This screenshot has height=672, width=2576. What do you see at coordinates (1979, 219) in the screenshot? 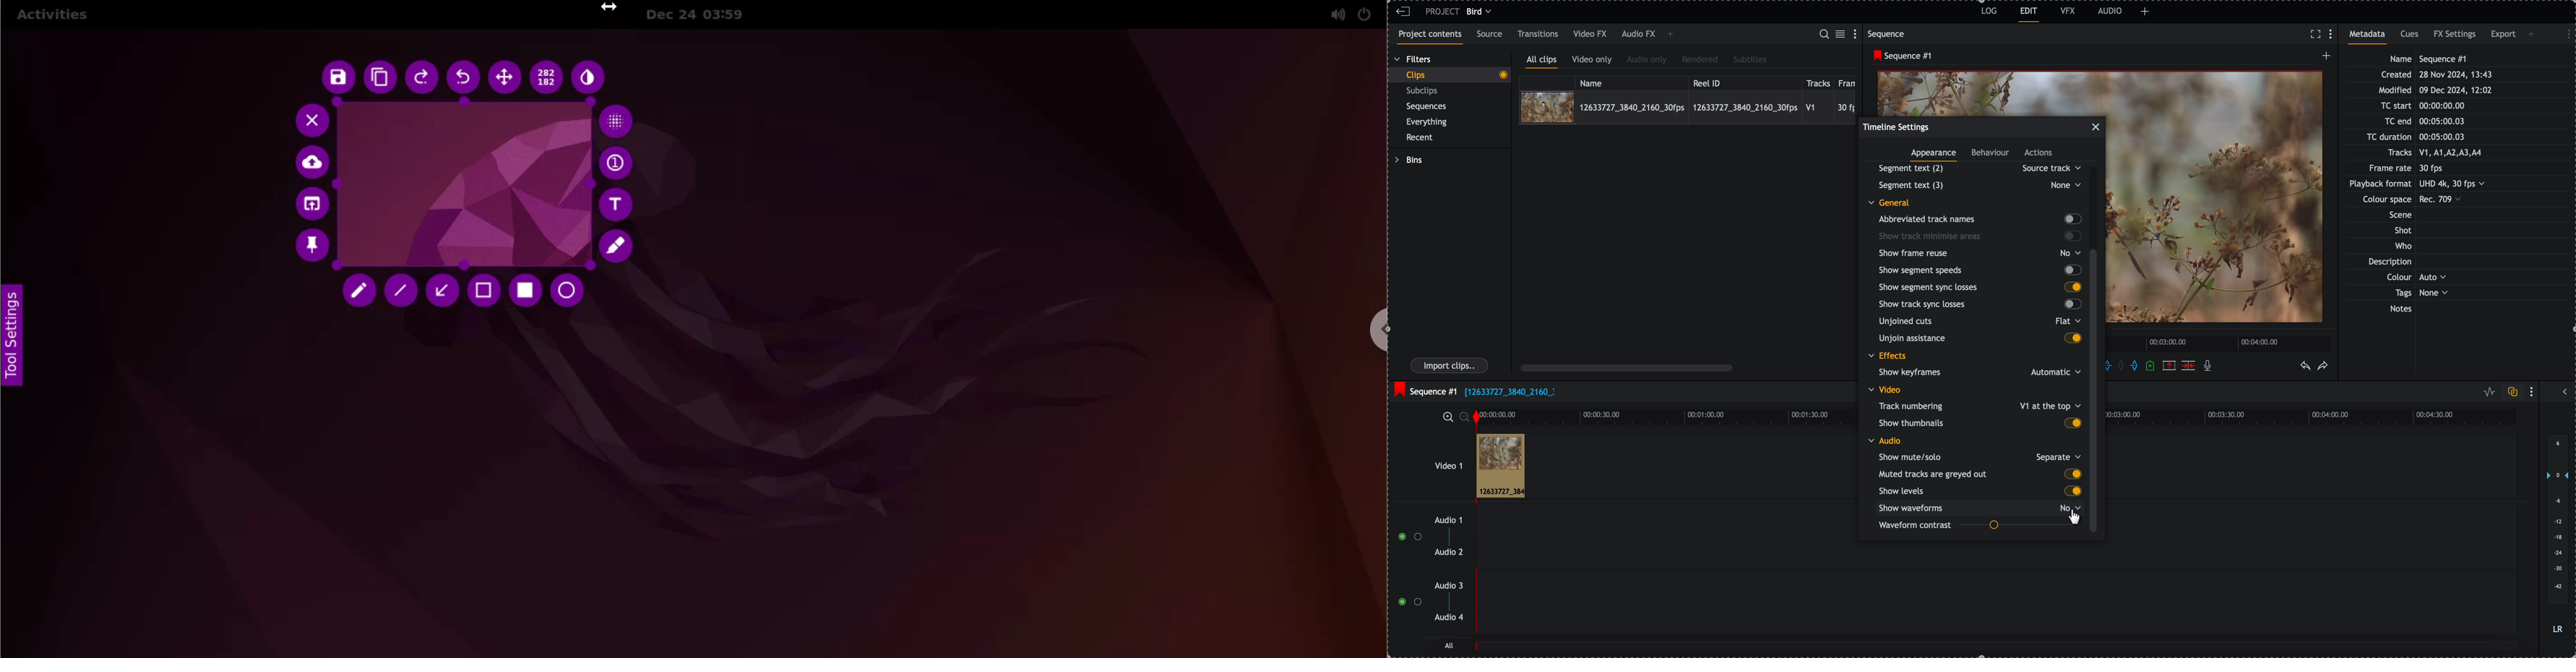
I see `abbreviated track names` at bounding box center [1979, 219].